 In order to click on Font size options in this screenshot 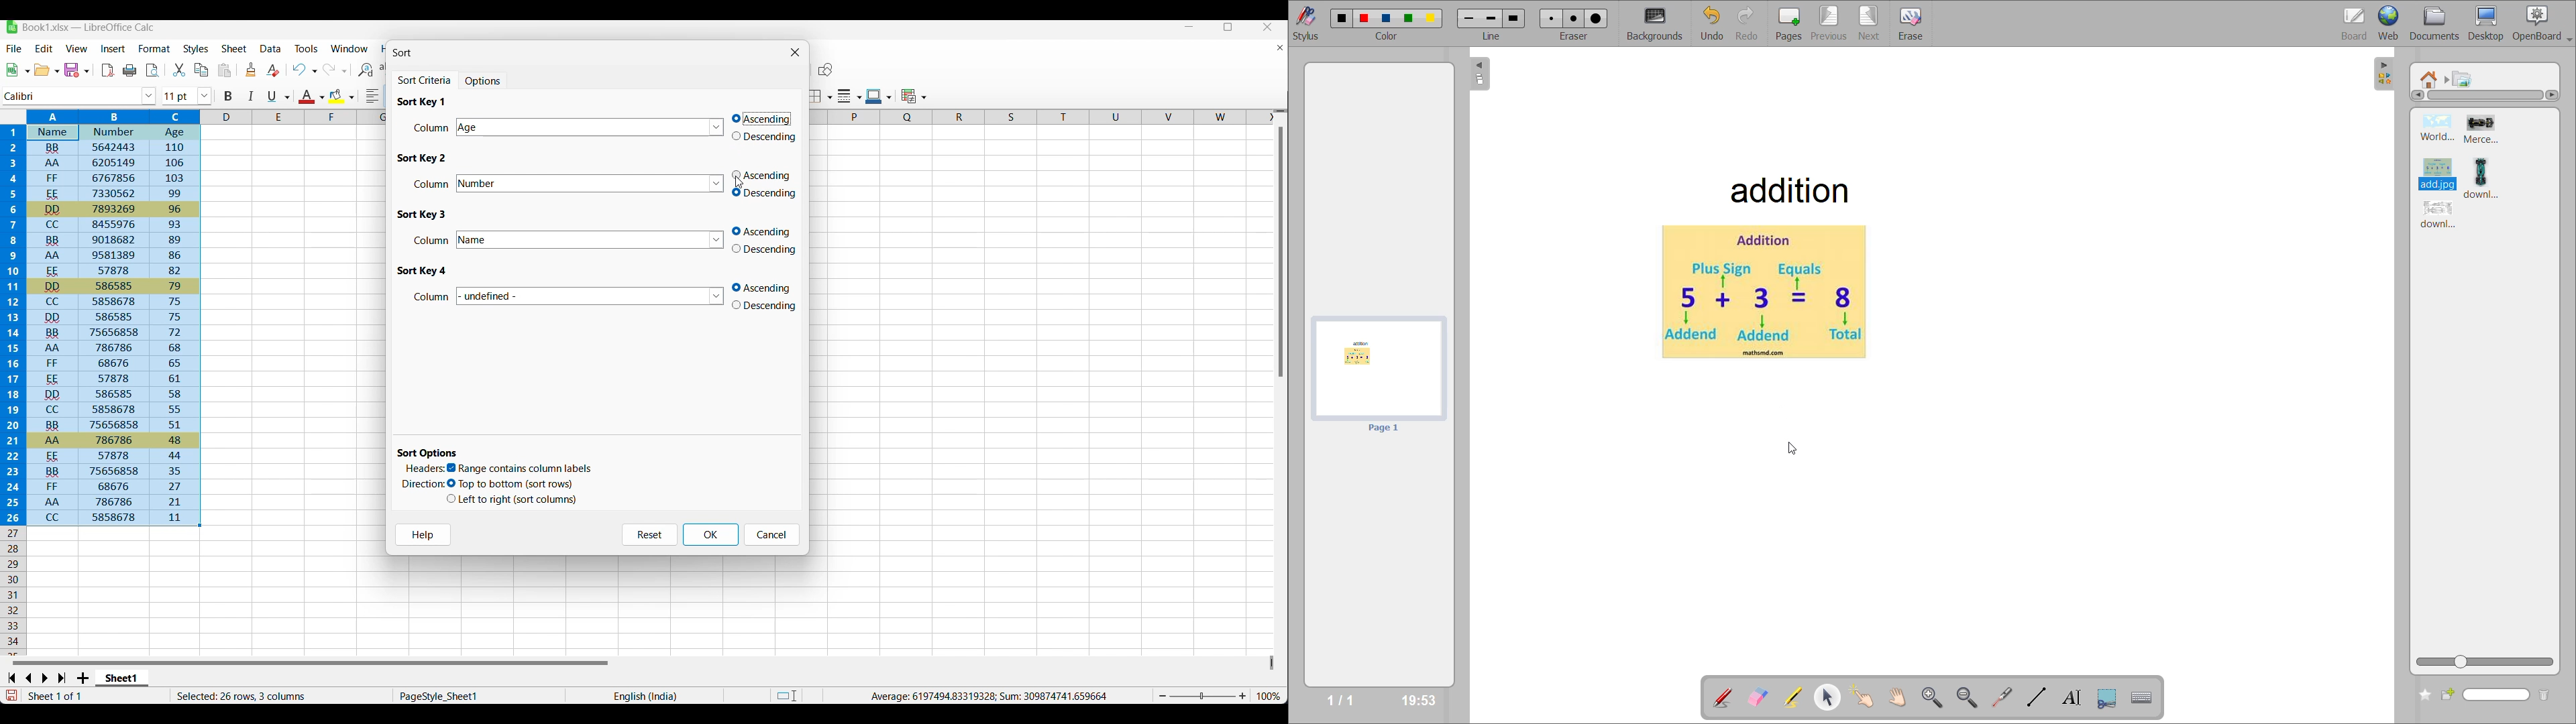, I will do `click(205, 96)`.